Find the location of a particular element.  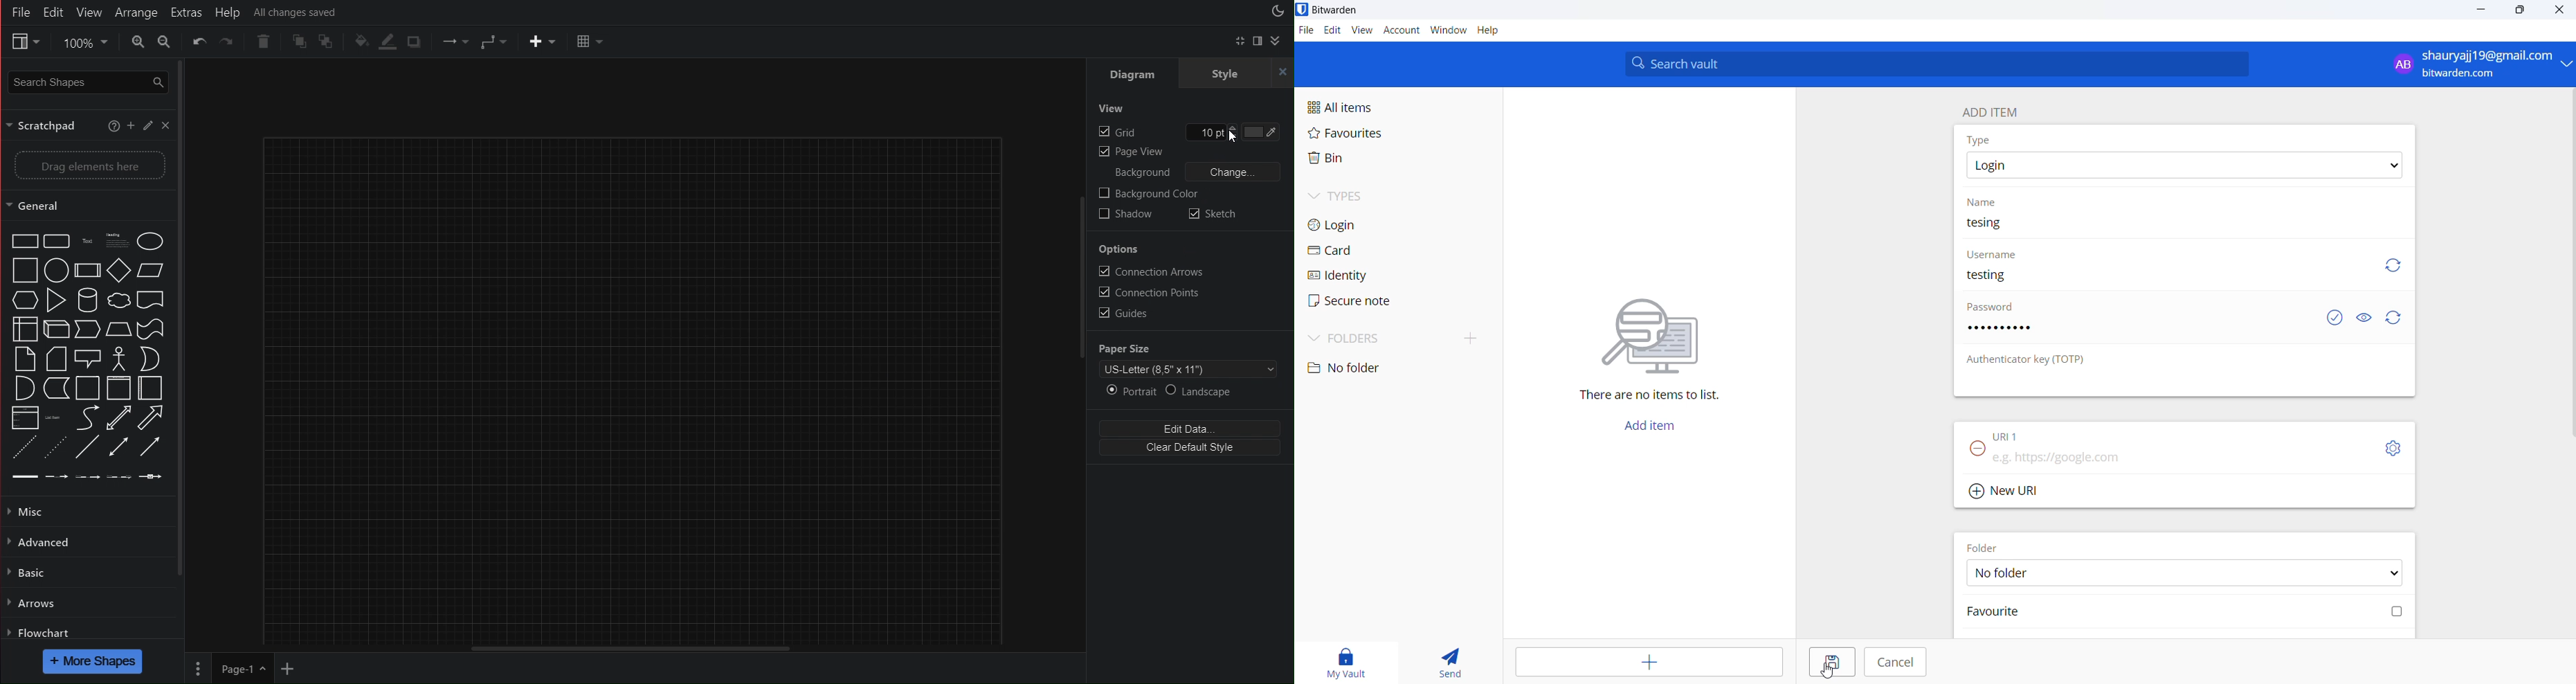

side header is located at coordinates (150, 387).